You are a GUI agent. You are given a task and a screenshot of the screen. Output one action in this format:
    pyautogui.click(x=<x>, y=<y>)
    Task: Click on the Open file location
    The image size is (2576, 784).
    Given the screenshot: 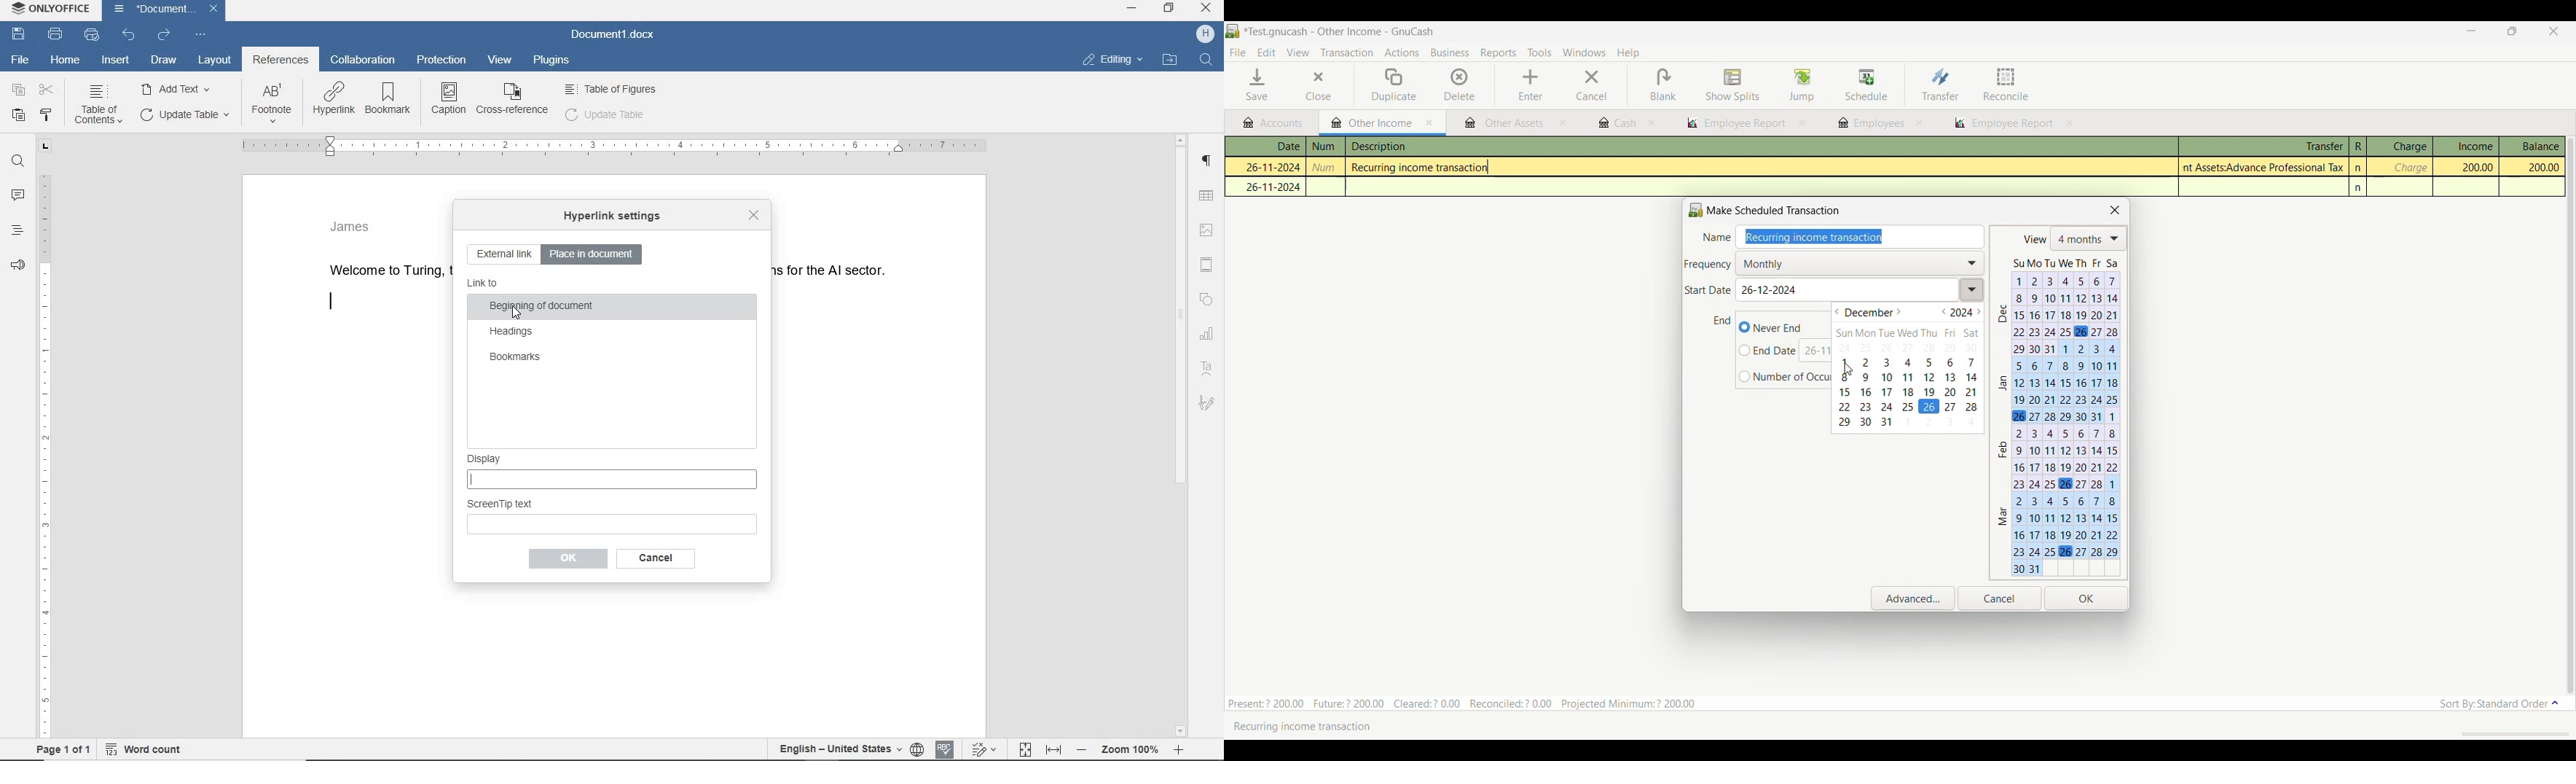 What is the action you would take?
    pyautogui.click(x=1174, y=57)
    